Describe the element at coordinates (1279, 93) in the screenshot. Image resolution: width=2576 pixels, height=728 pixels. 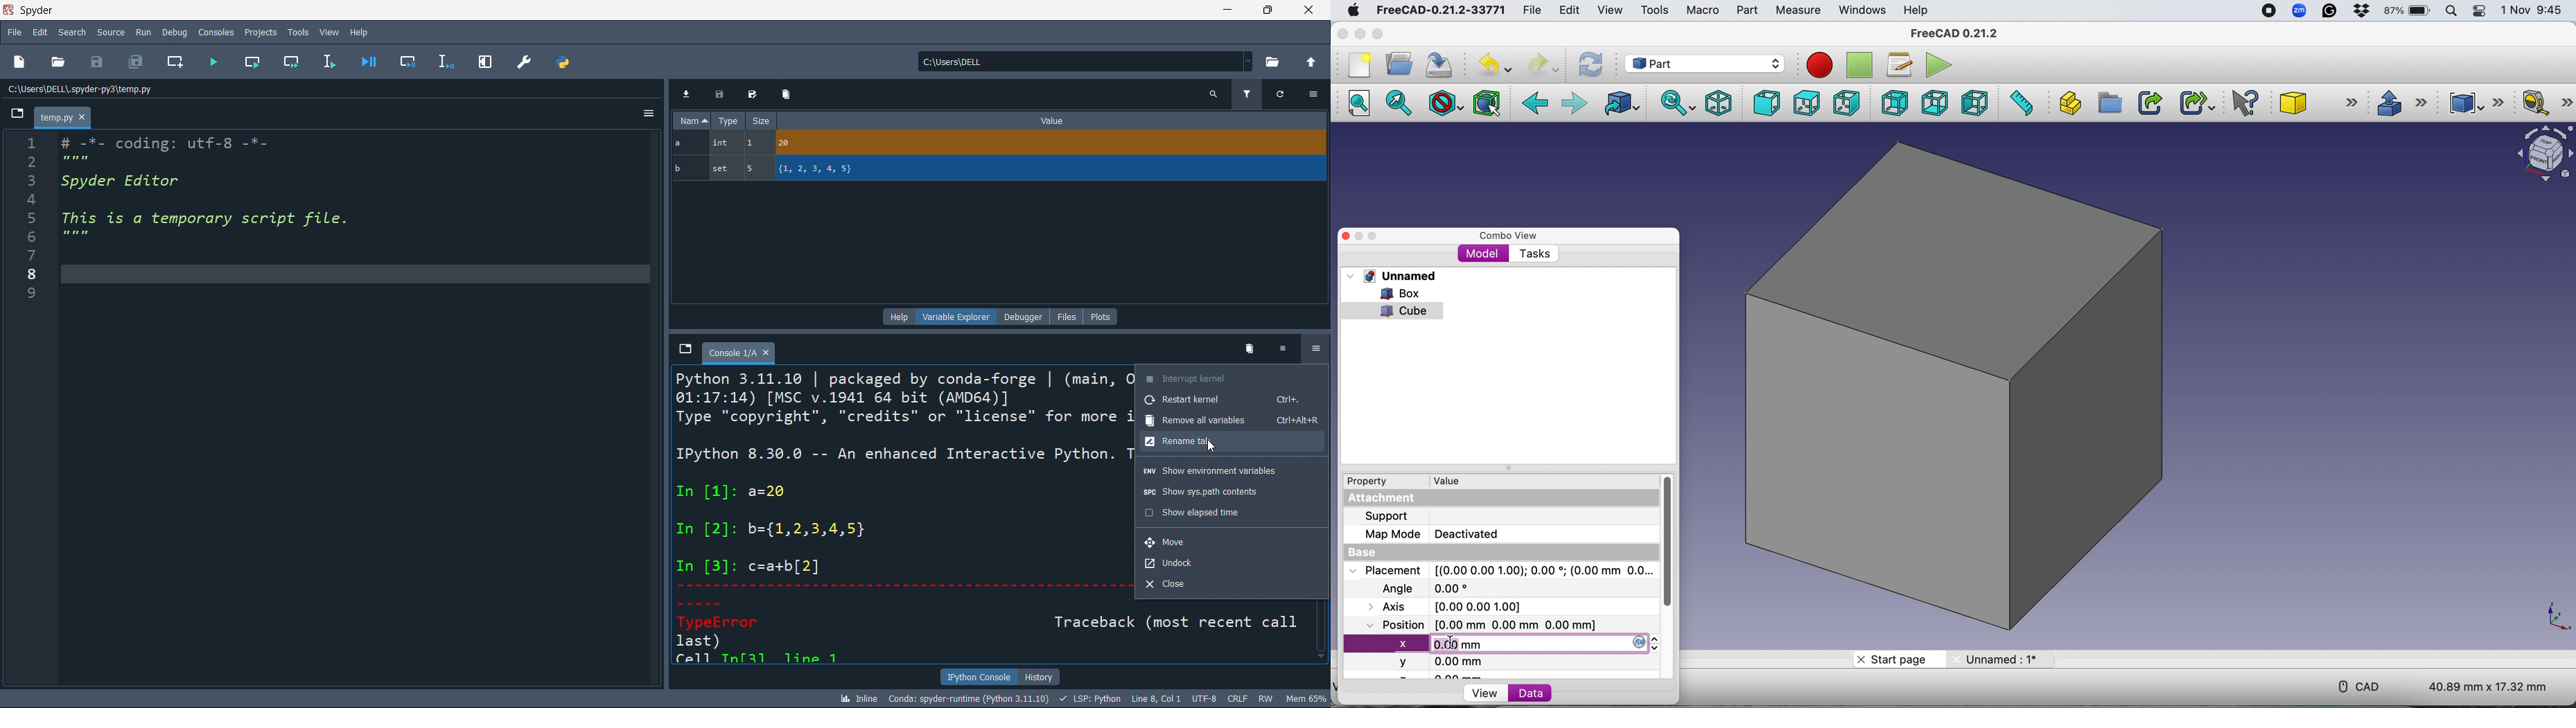
I see `refresh ` at that location.